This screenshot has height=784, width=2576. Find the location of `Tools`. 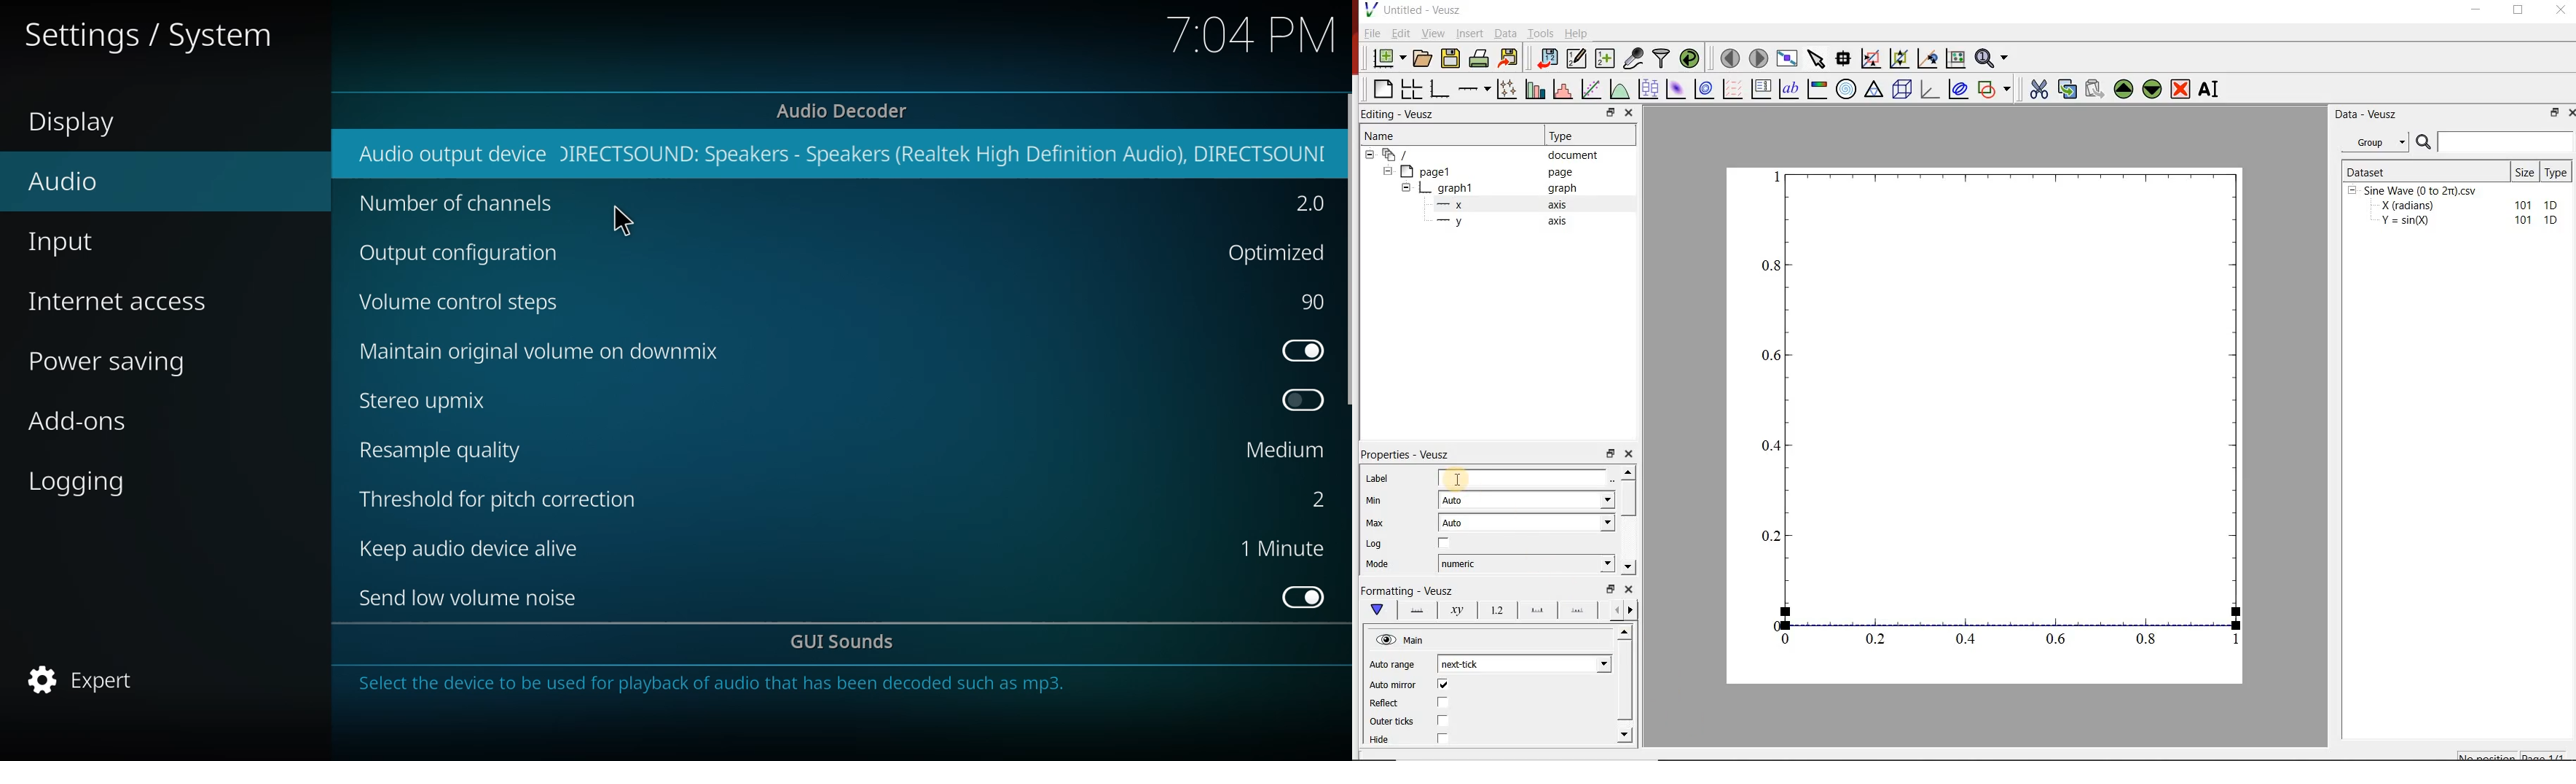

Tools is located at coordinates (1541, 33).